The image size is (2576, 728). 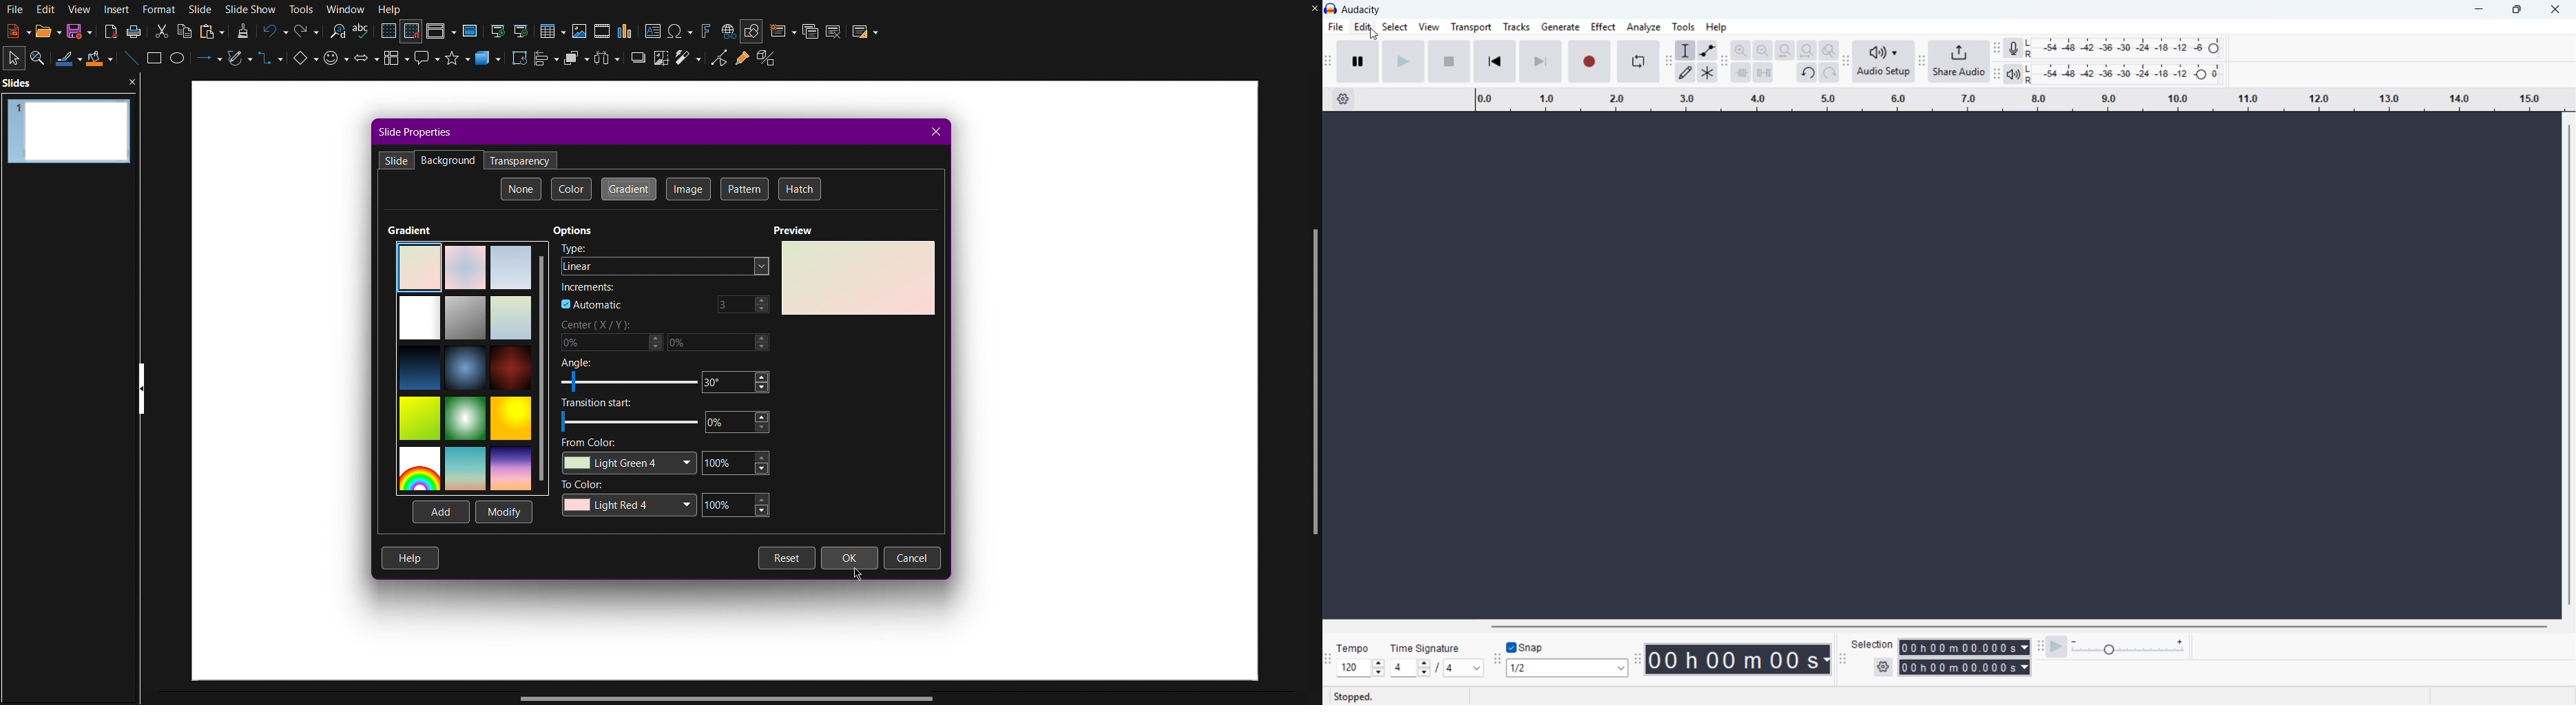 What do you see at coordinates (1707, 72) in the screenshot?
I see `multi tool` at bounding box center [1707, 72].